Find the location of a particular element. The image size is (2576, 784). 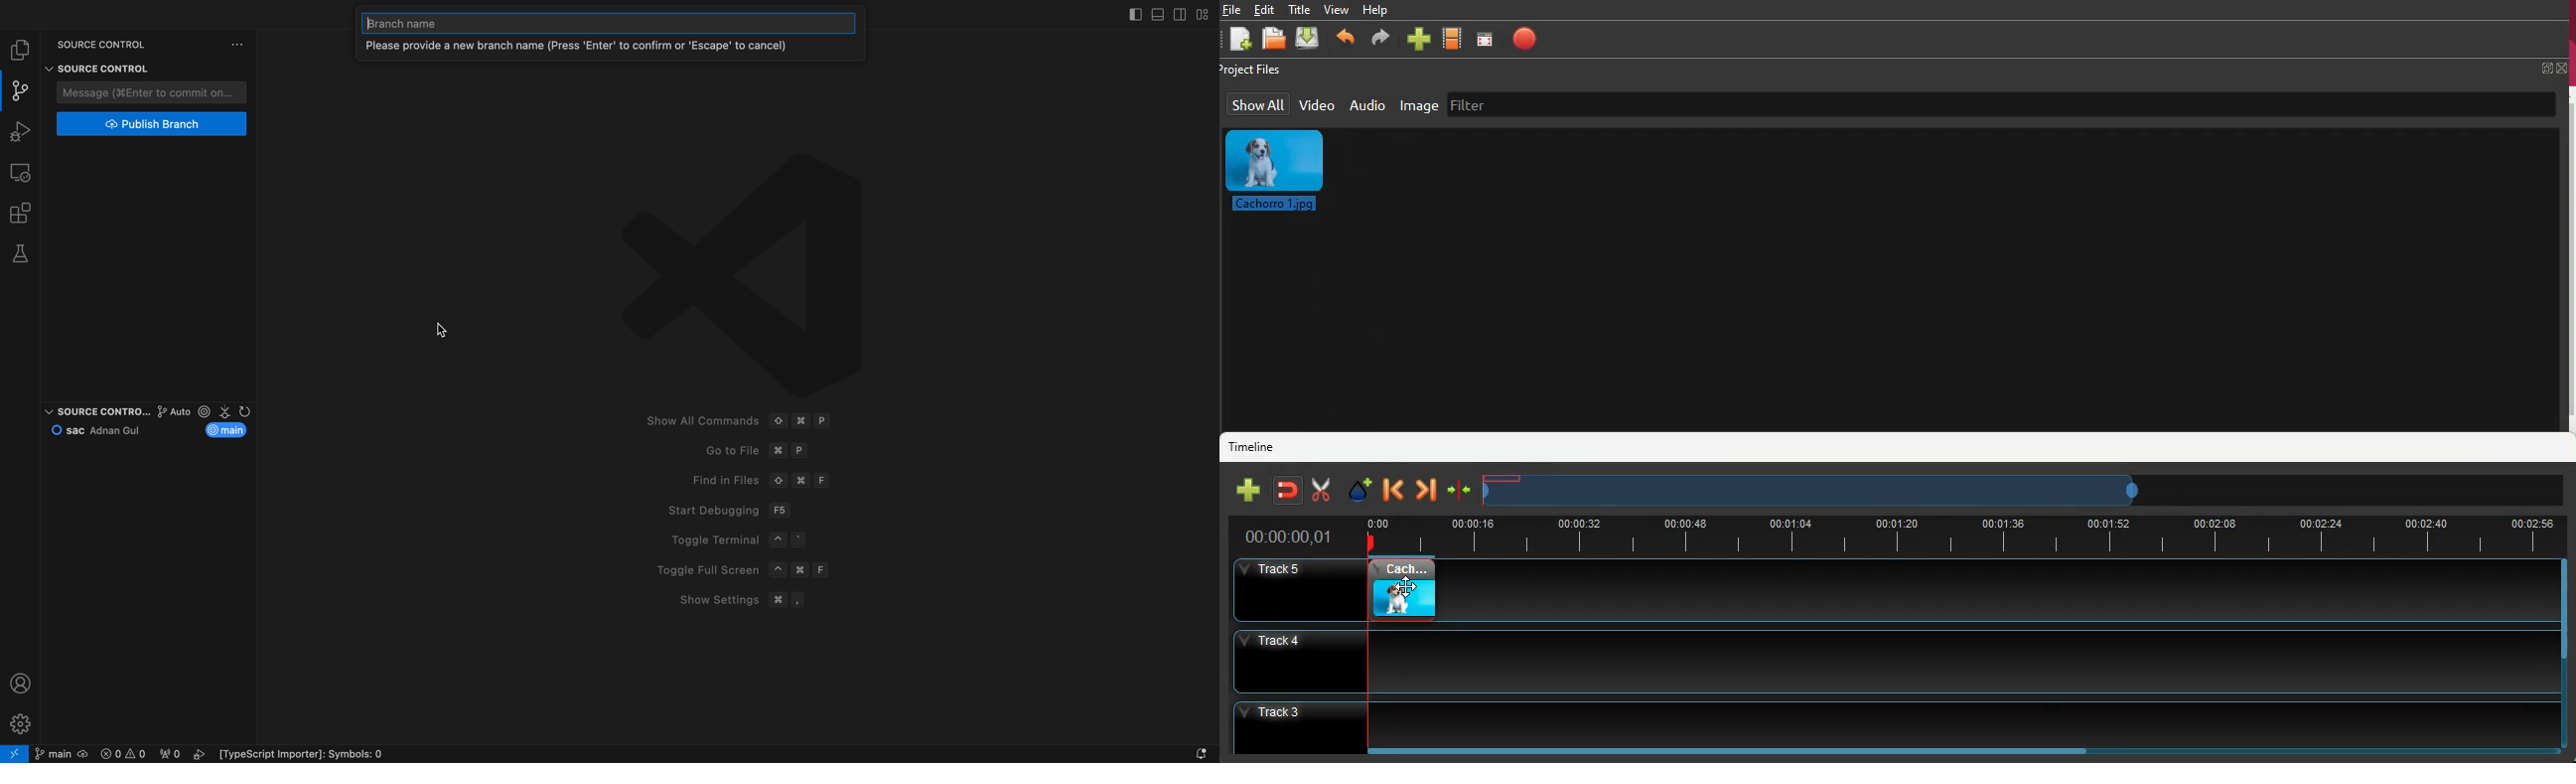

remote open is located at coordinates (14, 753).